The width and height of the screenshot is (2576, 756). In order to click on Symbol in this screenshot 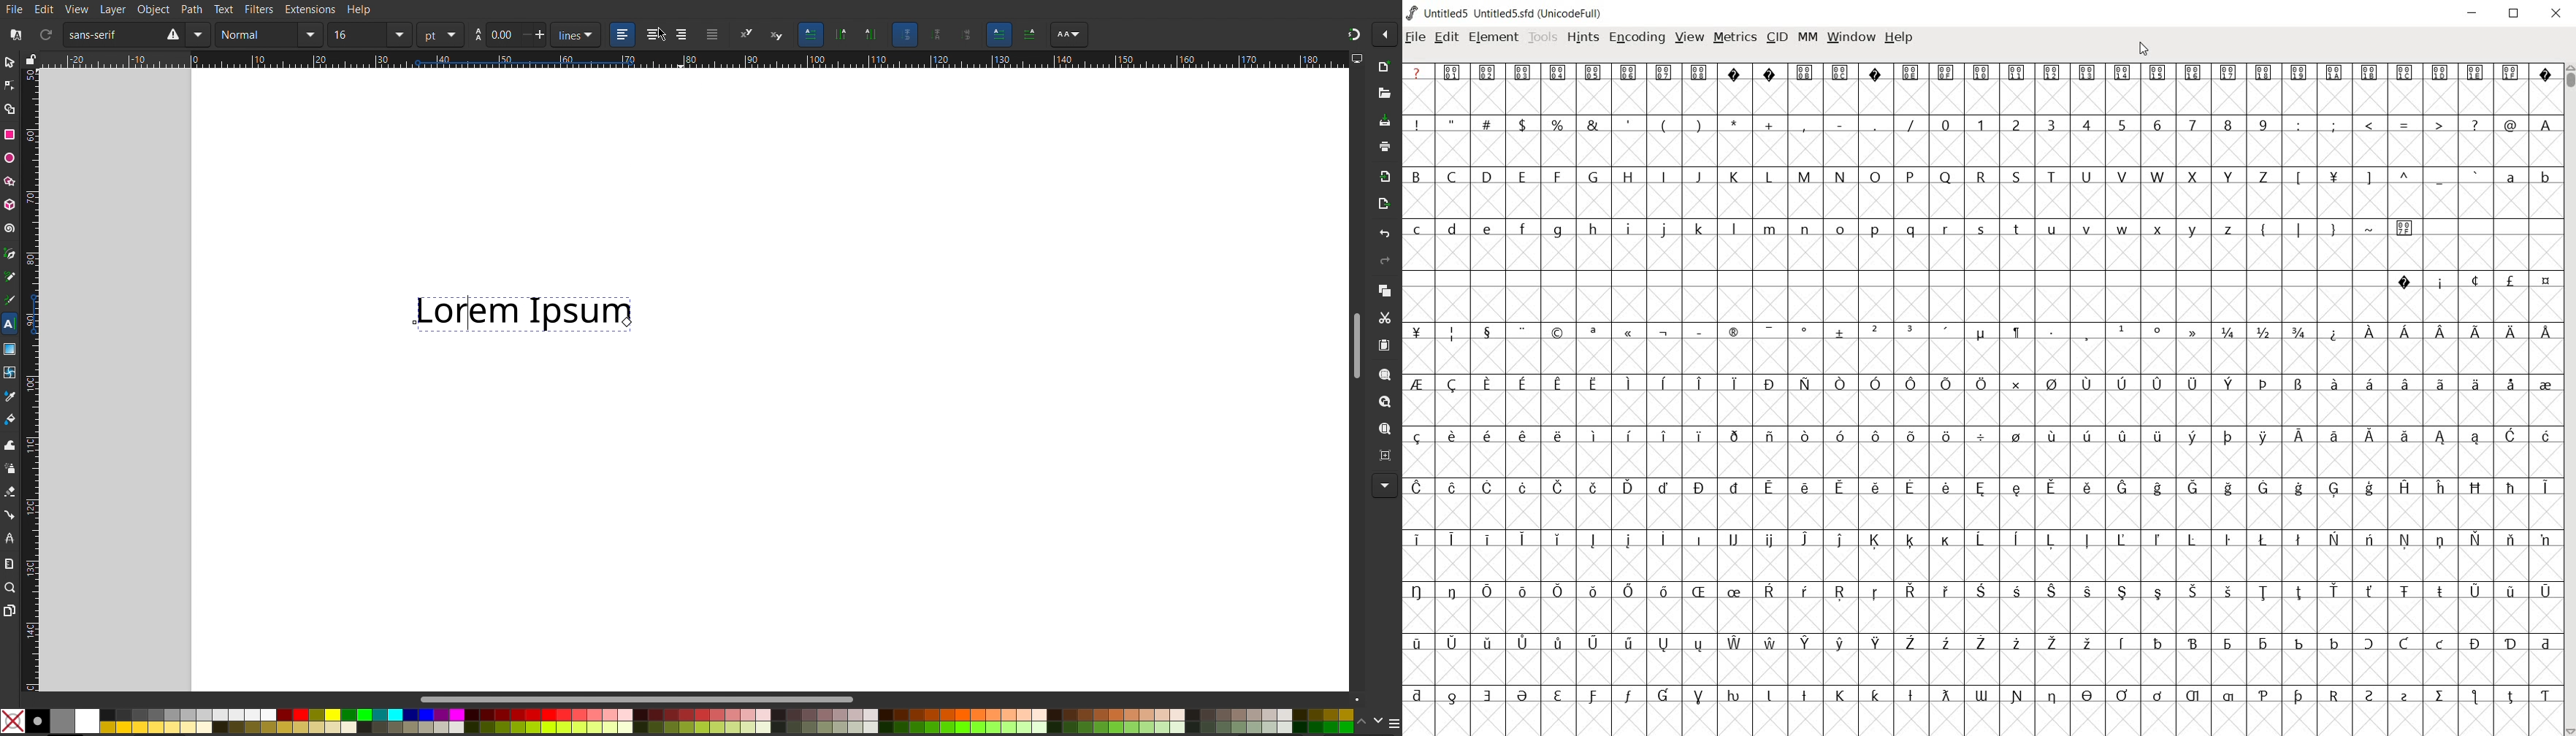, I will do `click(2231, 385)`.